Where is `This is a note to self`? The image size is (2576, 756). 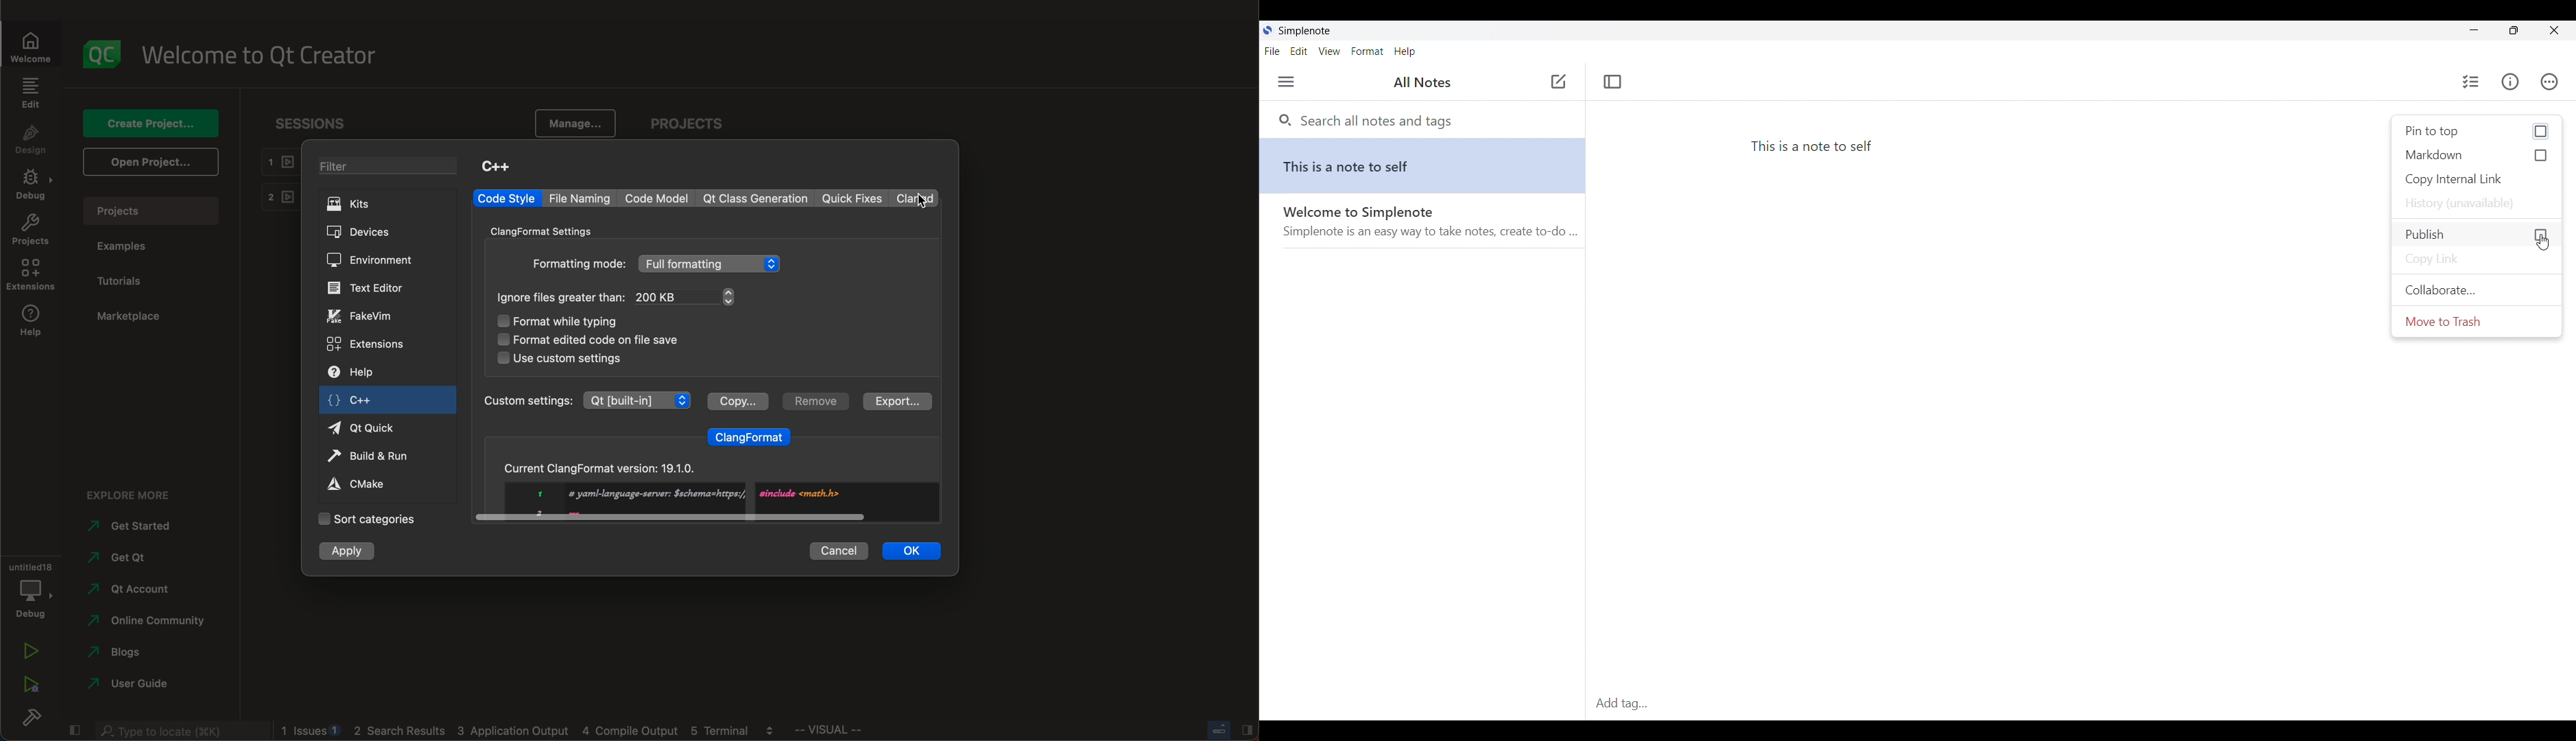 This is a note to self is located at coordinates (1427, 169).